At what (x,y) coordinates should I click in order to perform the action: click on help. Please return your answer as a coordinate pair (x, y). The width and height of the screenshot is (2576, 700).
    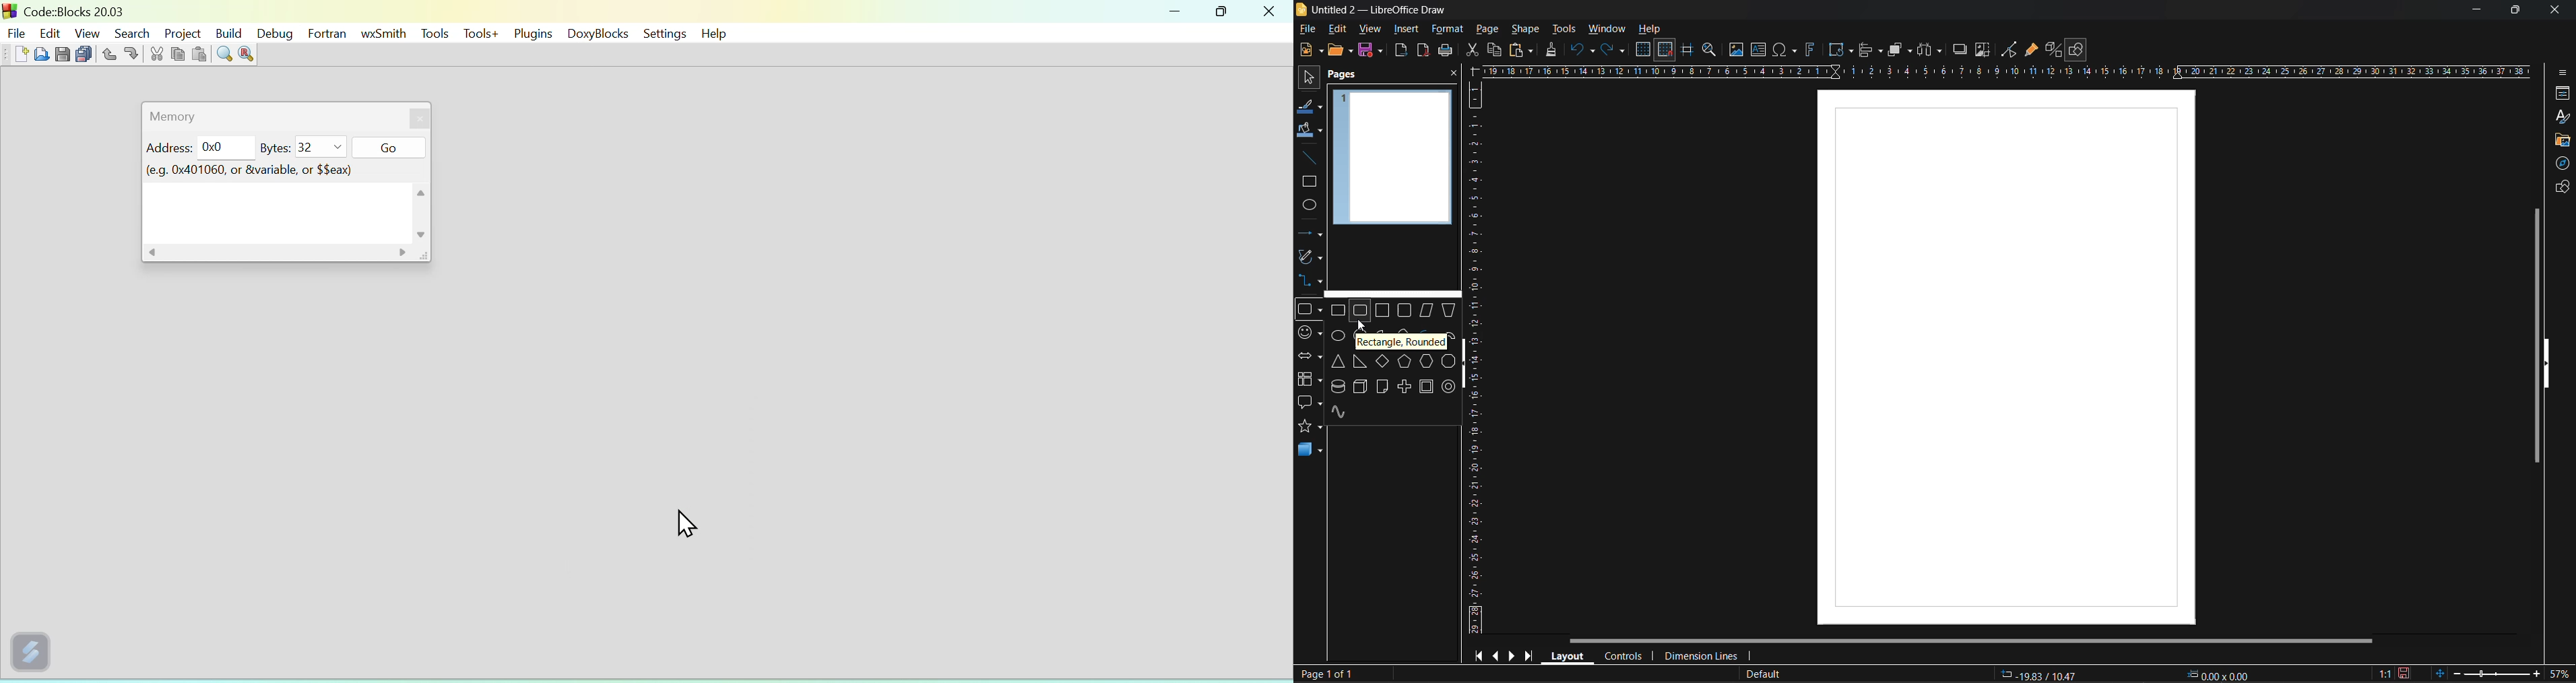
    Looking at the image, I should click on (716, 33).